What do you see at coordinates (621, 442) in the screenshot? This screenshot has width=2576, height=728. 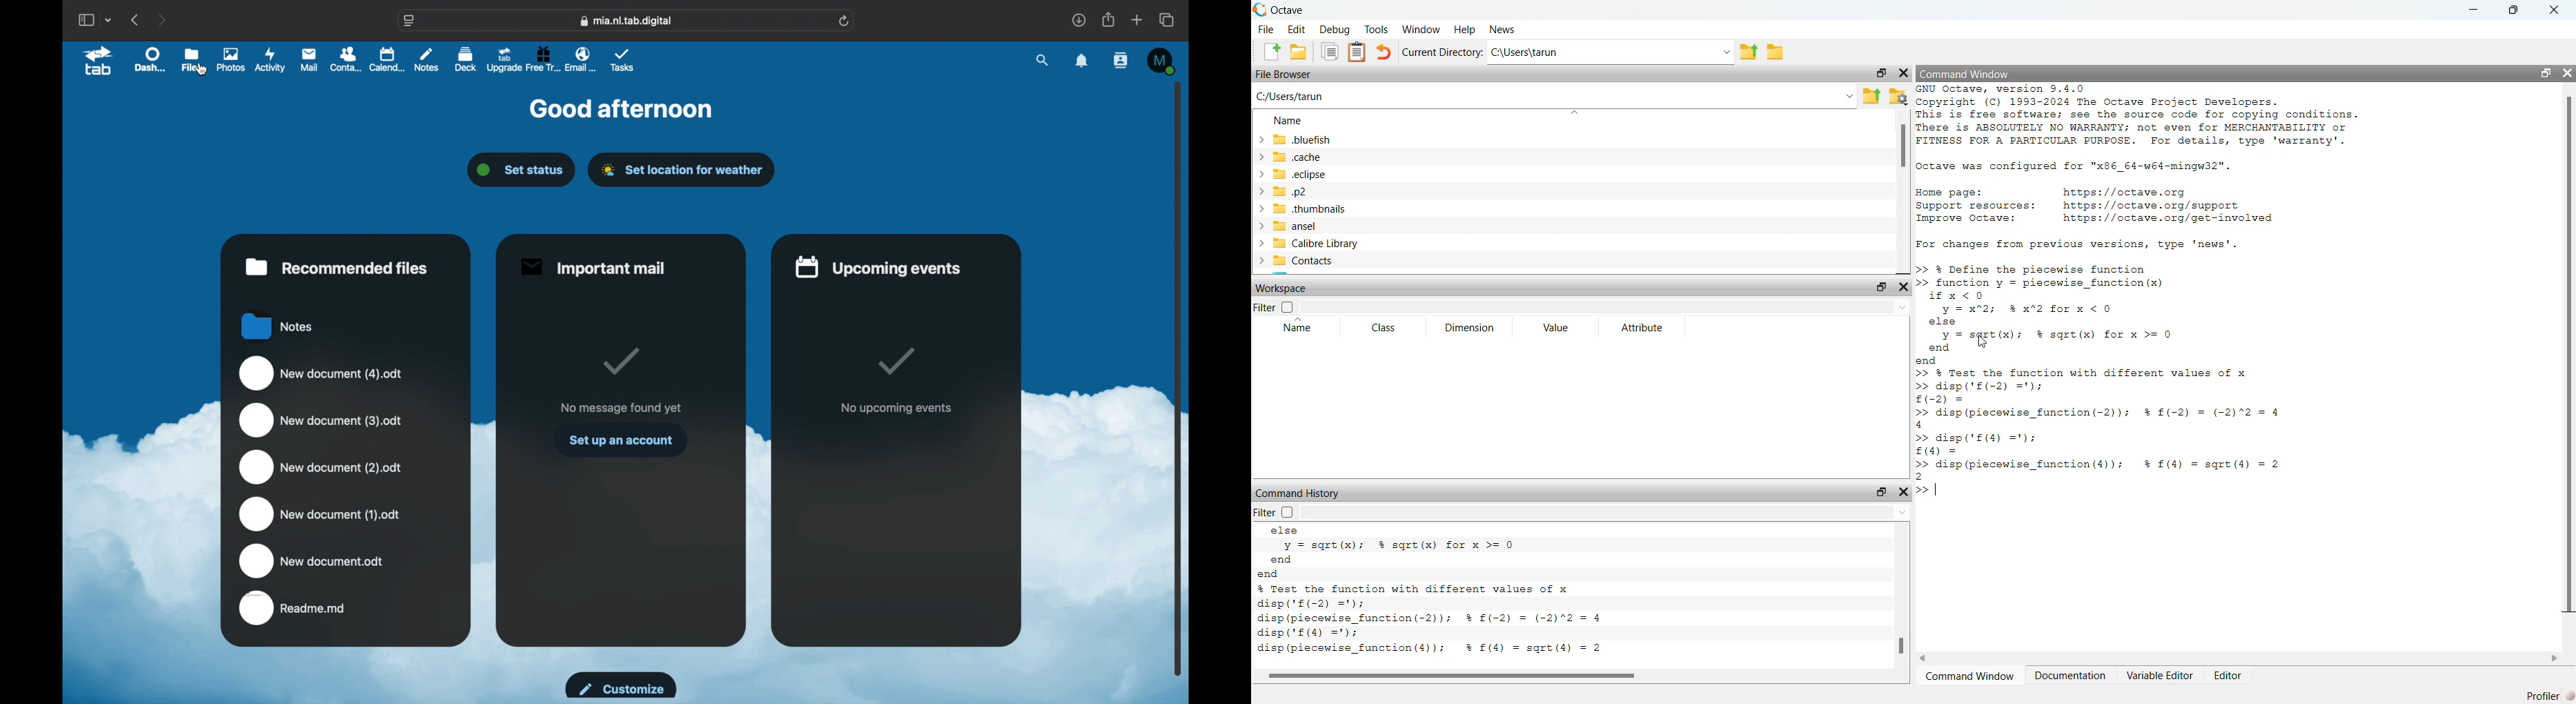 I see `set up an account` at bounding box center [621, 442].